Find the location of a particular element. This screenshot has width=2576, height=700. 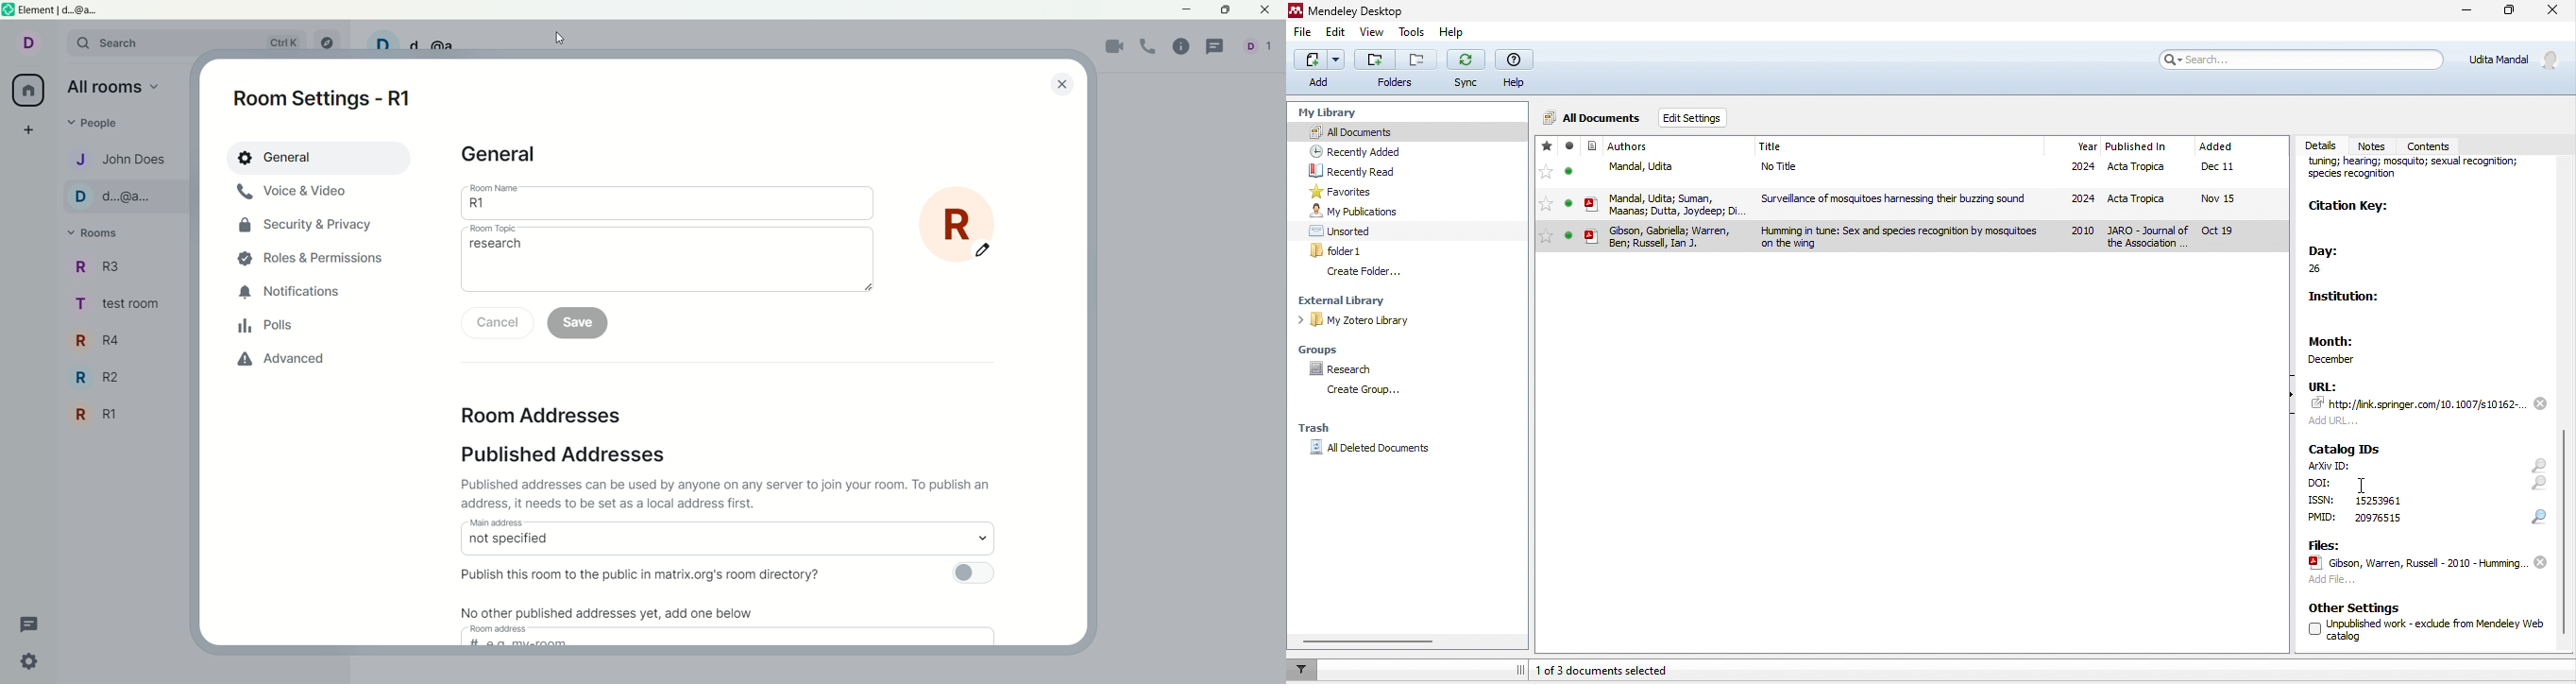

room name is located at coordinates (495, 188).